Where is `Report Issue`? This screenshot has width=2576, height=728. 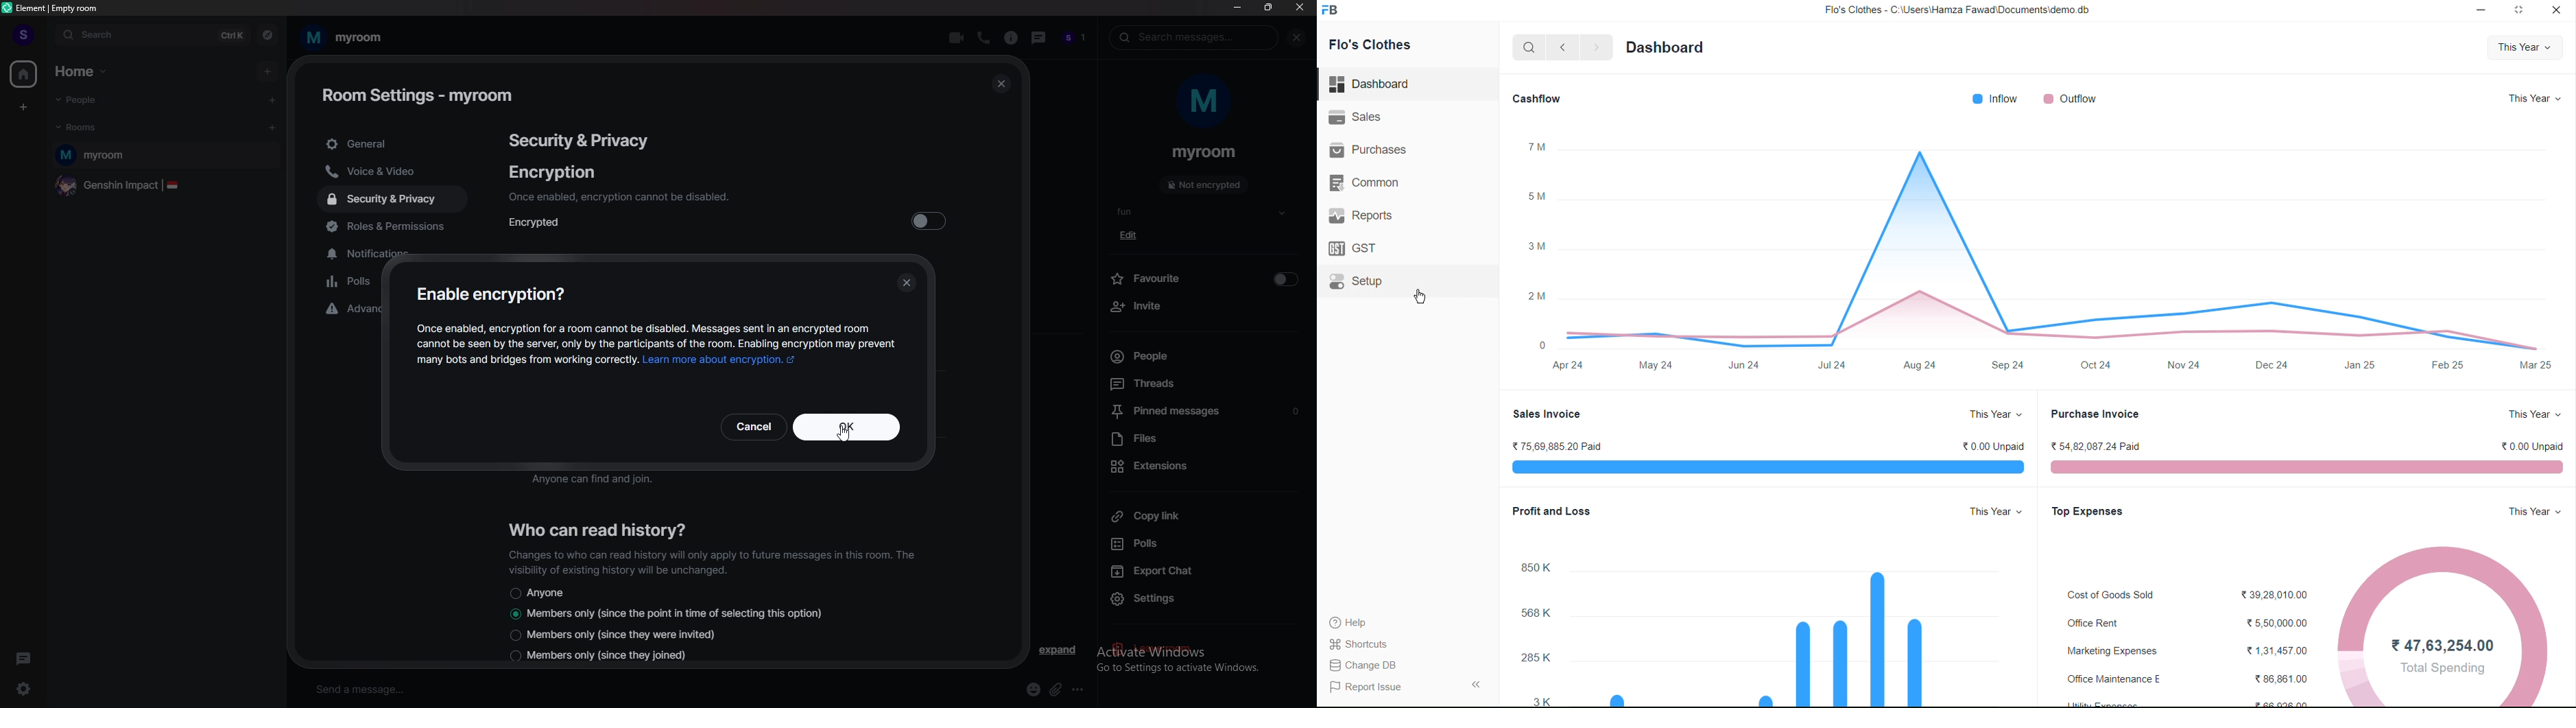 Report Issue is located at coordinates (1370, 688).